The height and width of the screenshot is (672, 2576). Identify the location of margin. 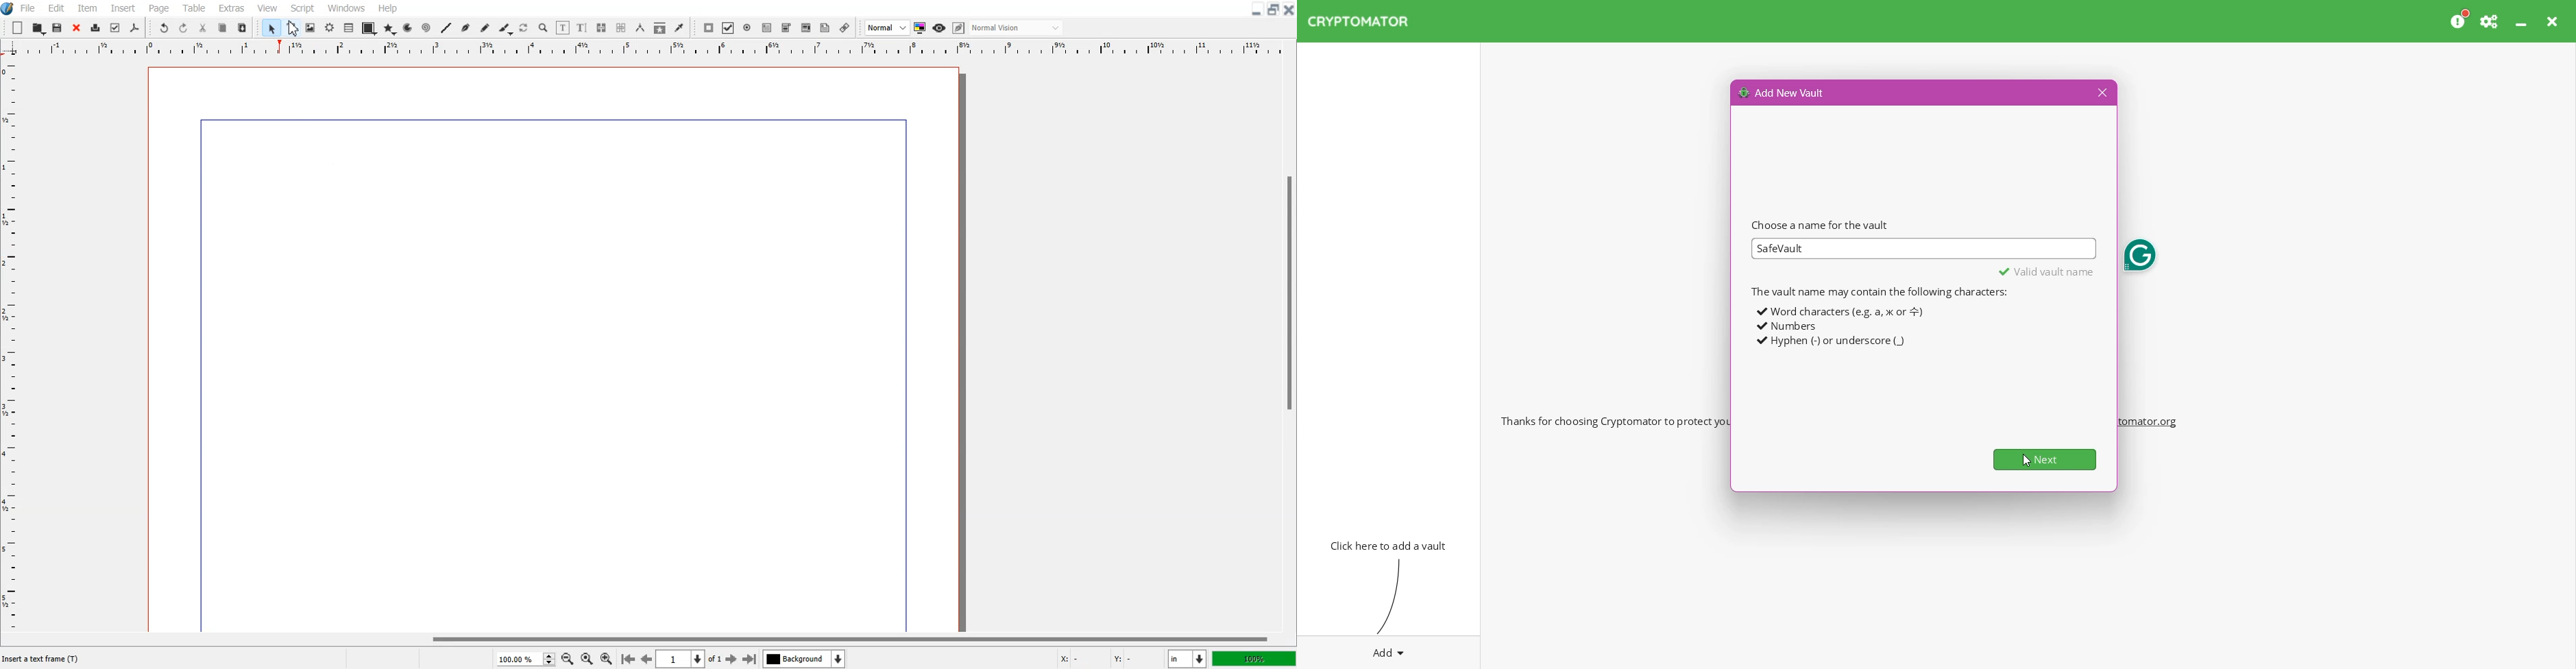
(547, 118).